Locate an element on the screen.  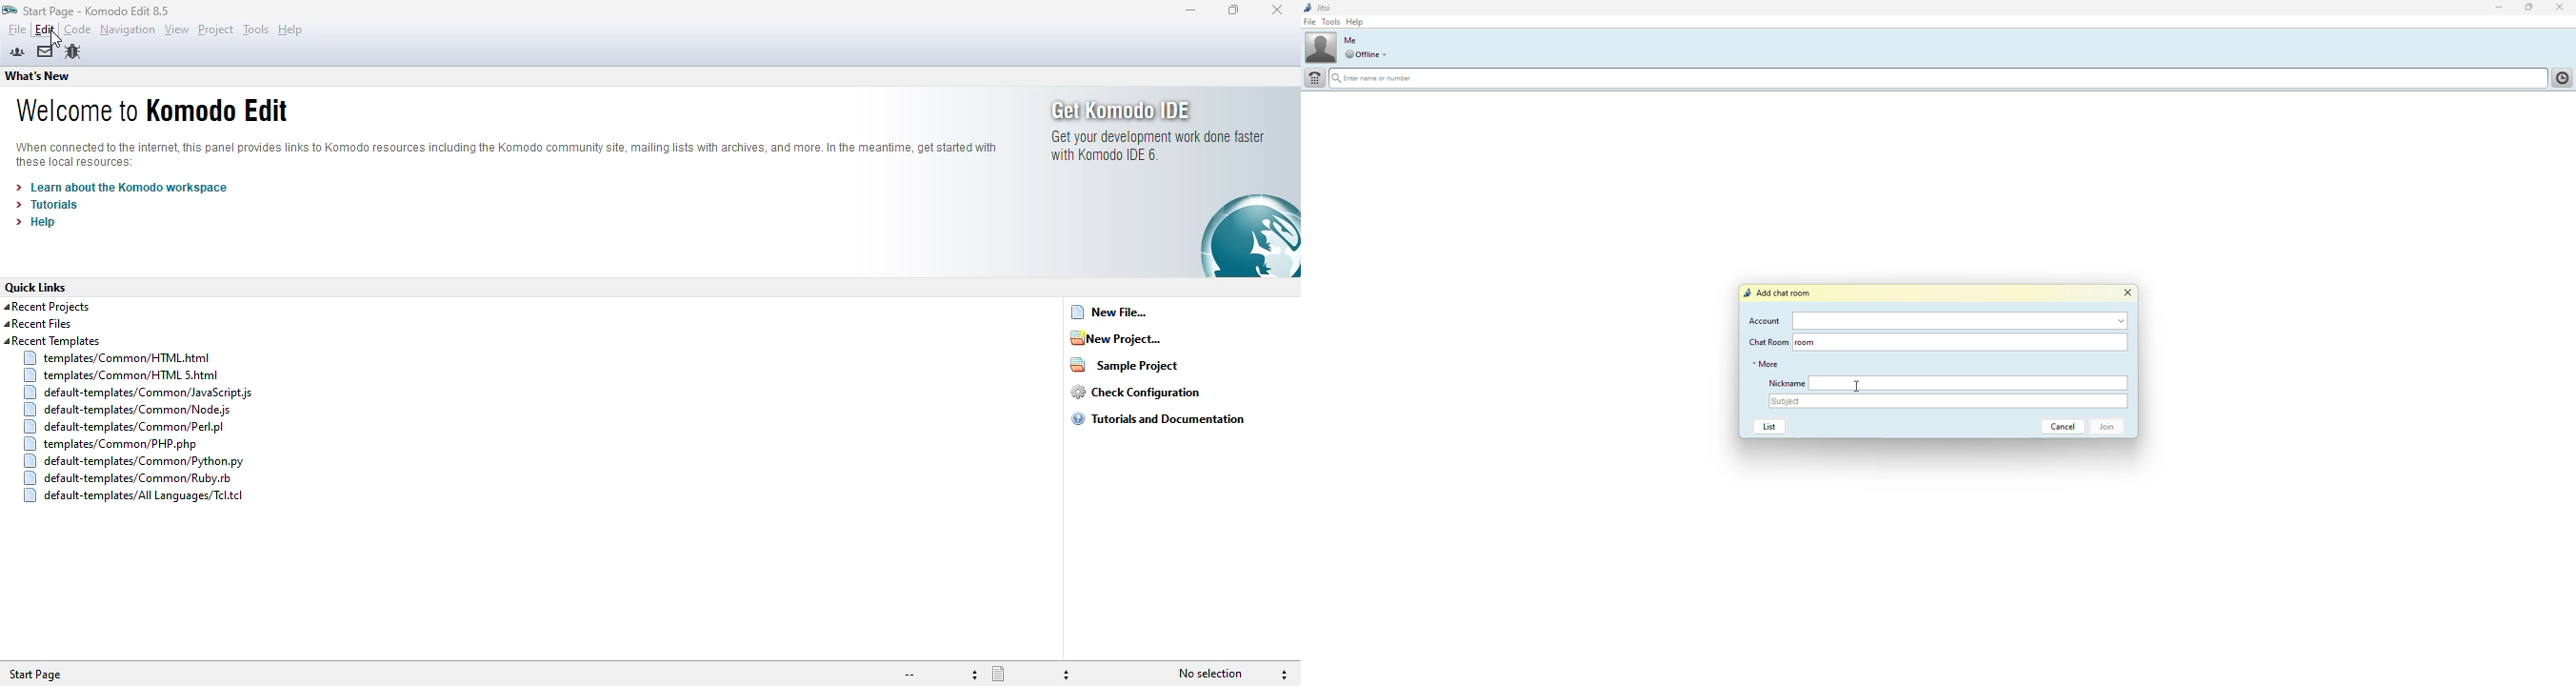
start page is located at coordinates (97, 11).